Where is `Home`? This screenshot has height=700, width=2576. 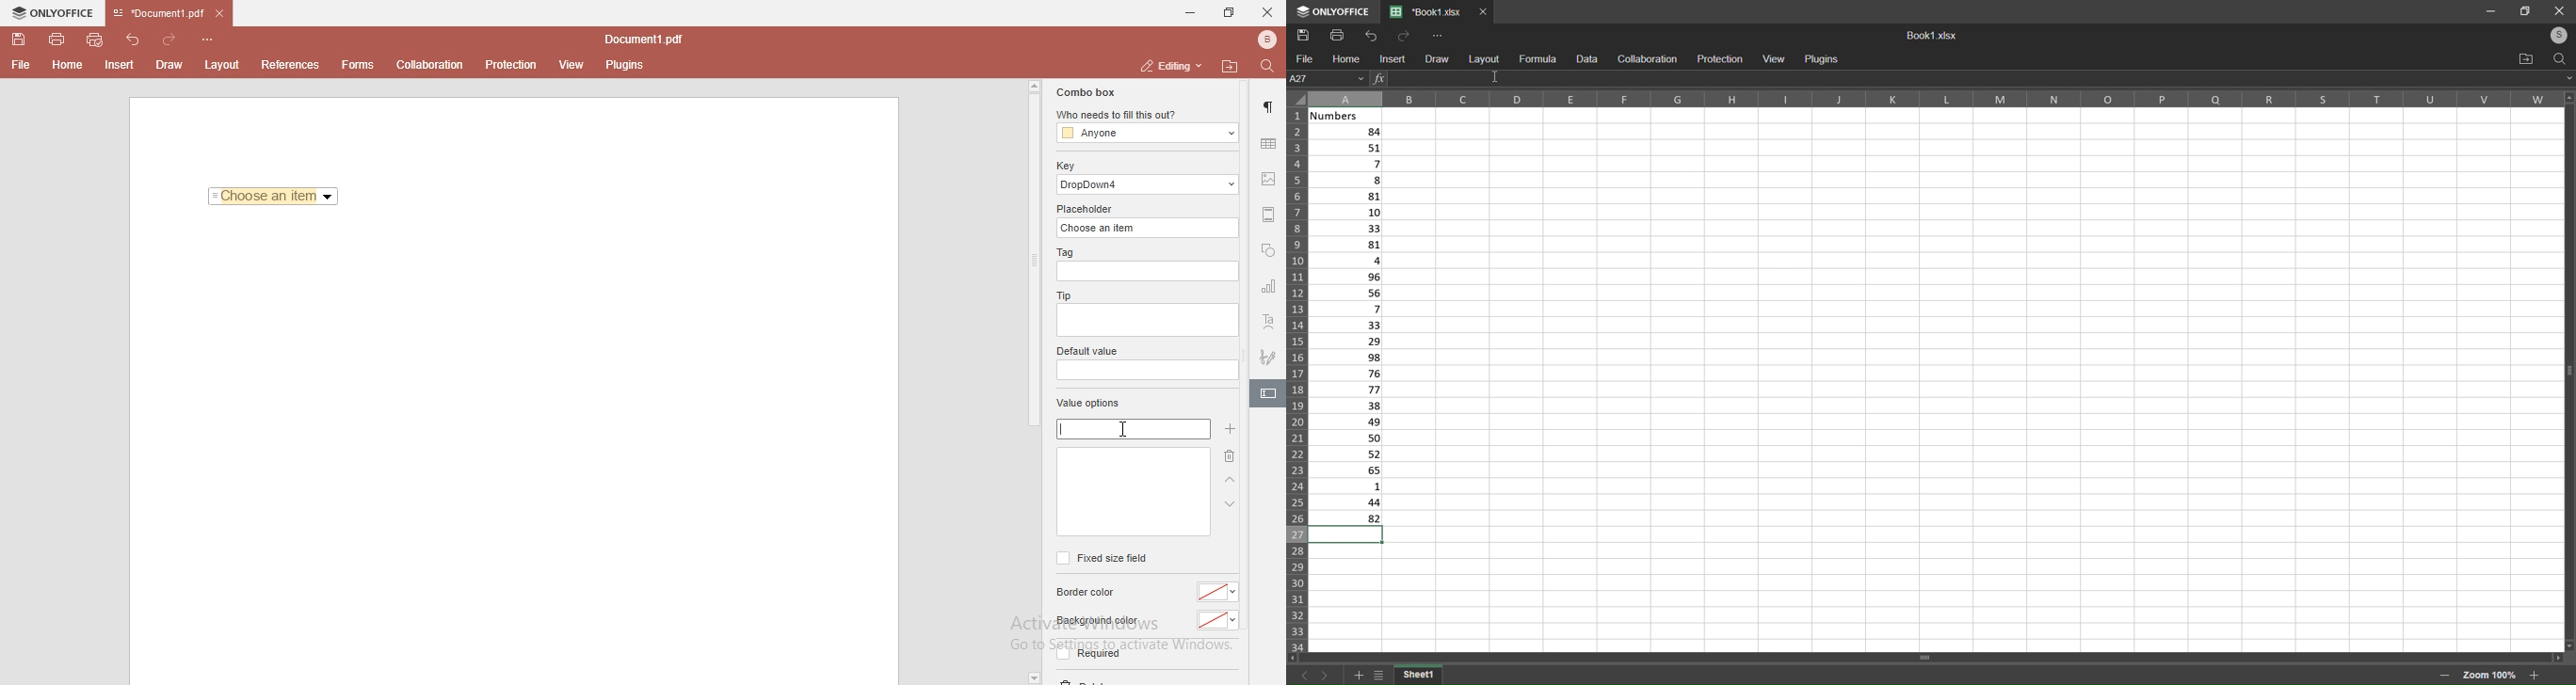 Home is located at coordinates (69, 68).